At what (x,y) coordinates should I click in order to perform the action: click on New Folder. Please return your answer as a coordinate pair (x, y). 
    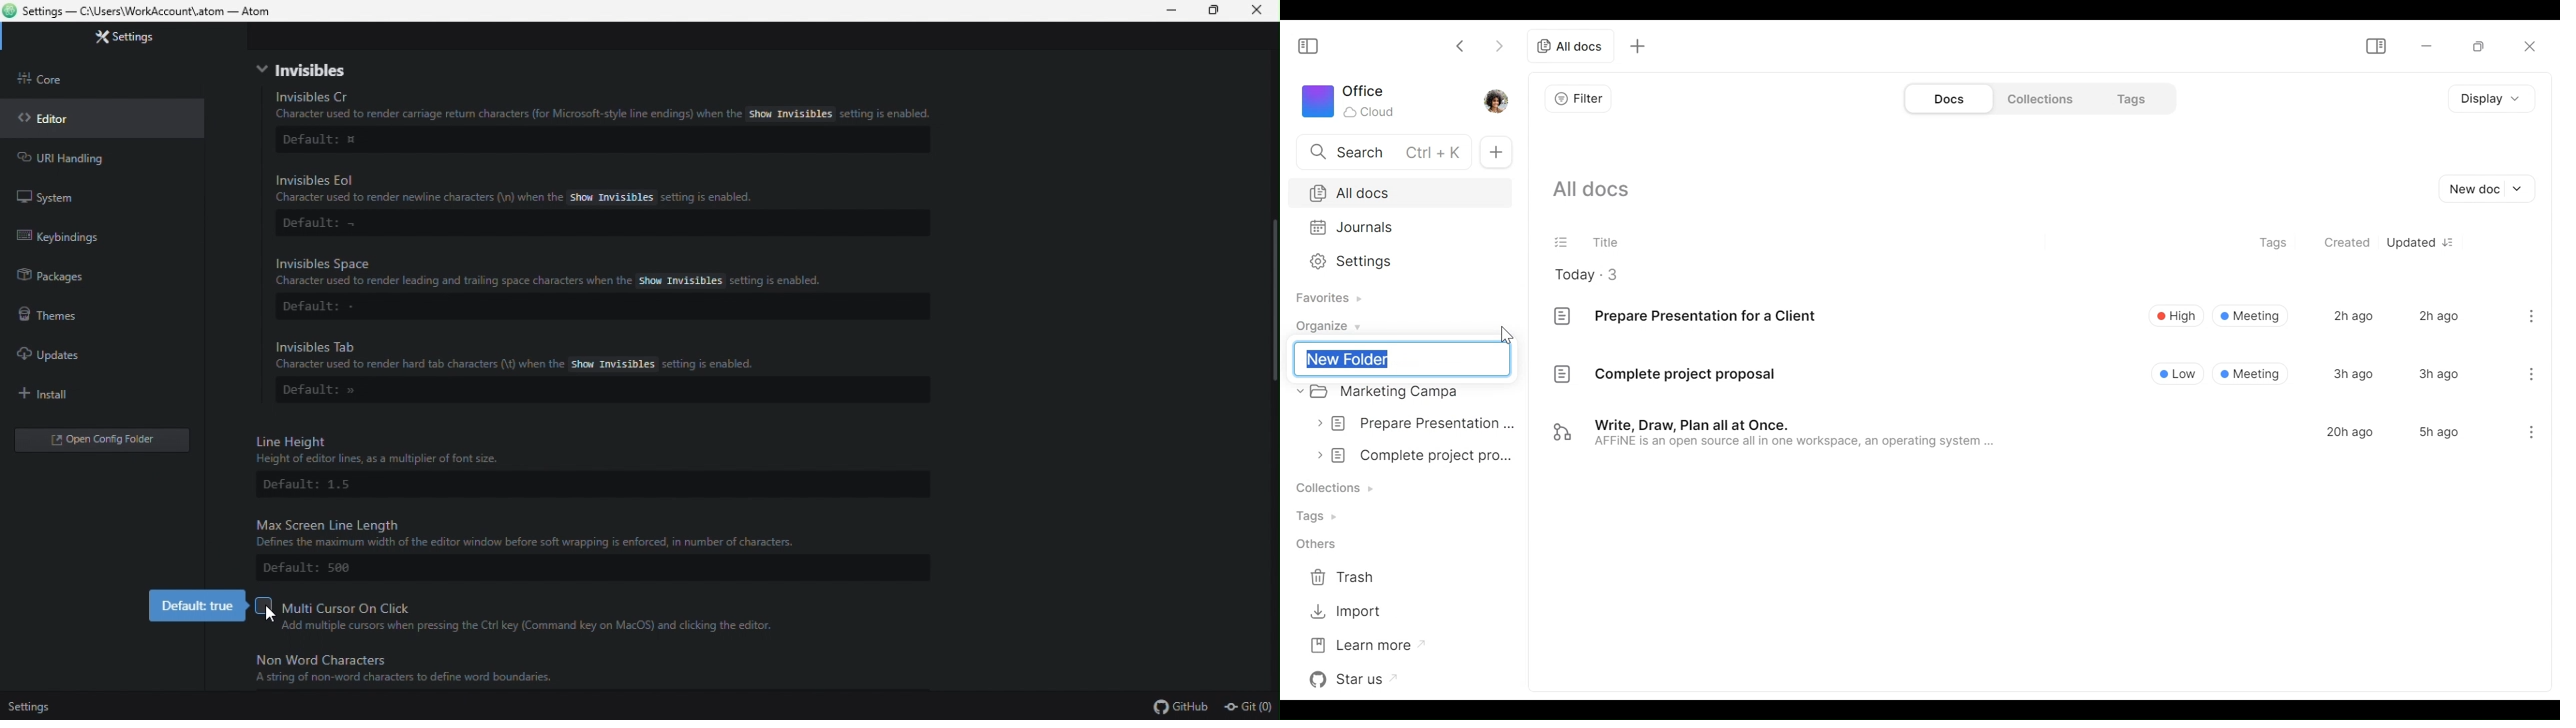
    Looking at the image, I should click on (1402, 359).